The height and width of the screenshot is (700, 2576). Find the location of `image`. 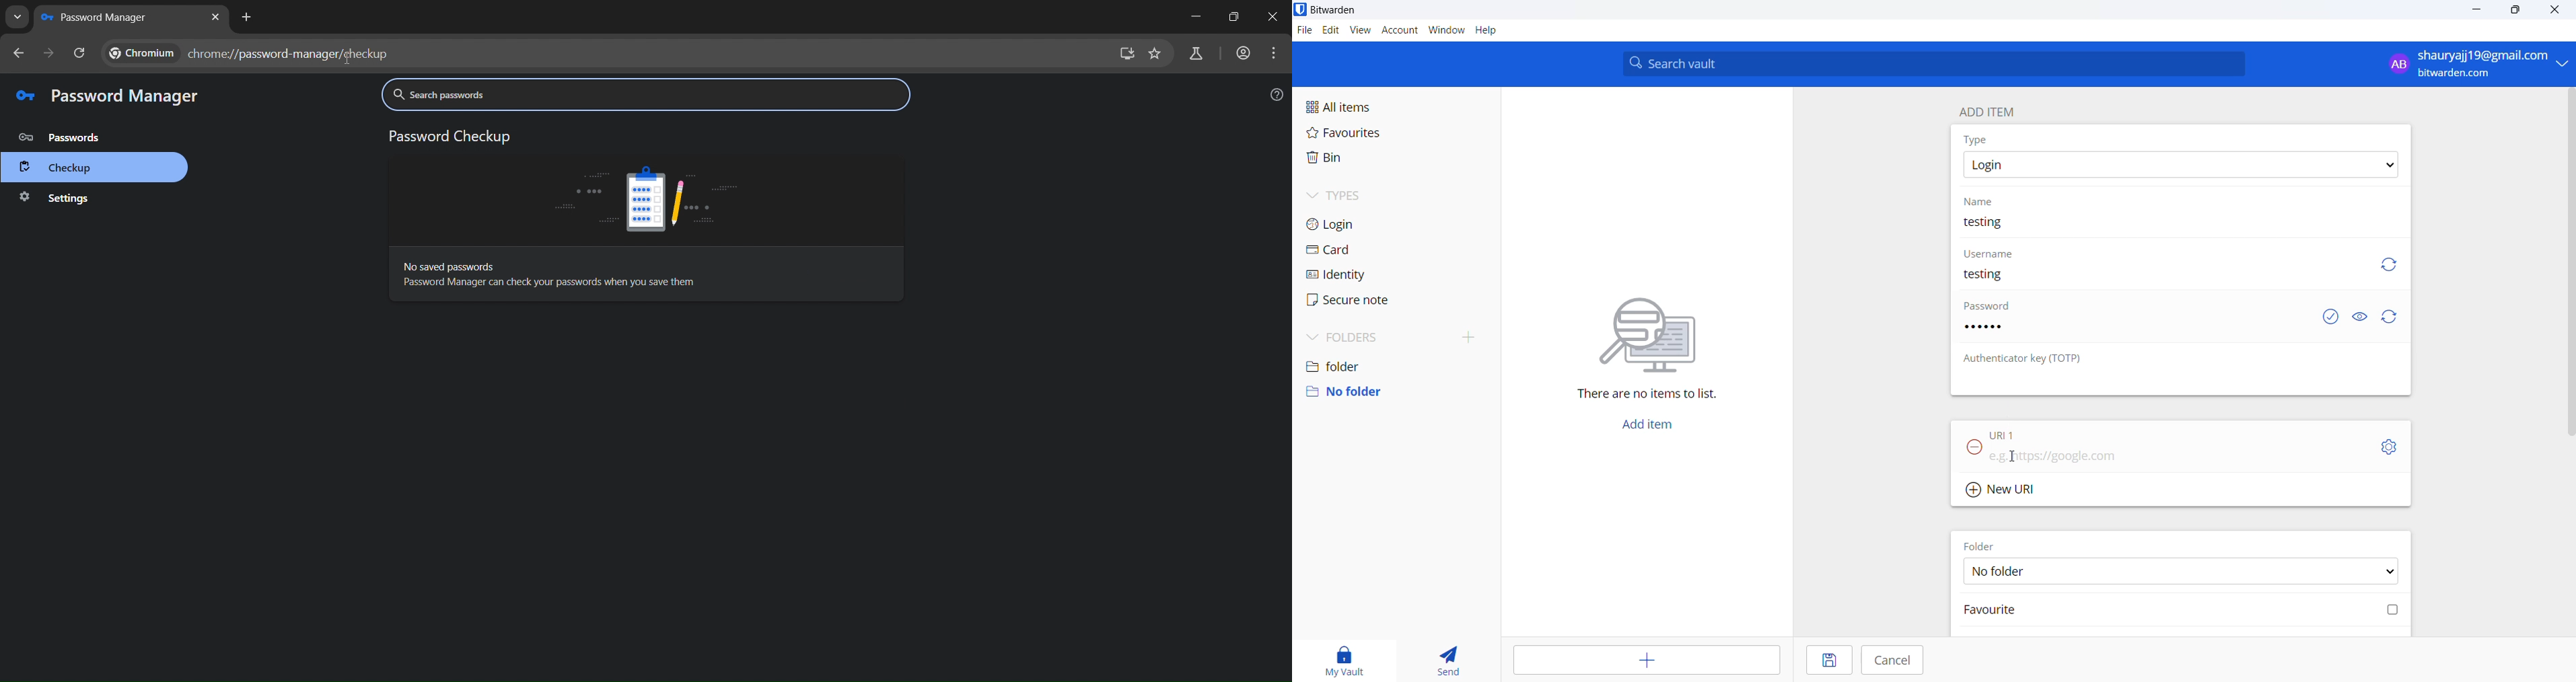

image is located at coordinates (647, 195).